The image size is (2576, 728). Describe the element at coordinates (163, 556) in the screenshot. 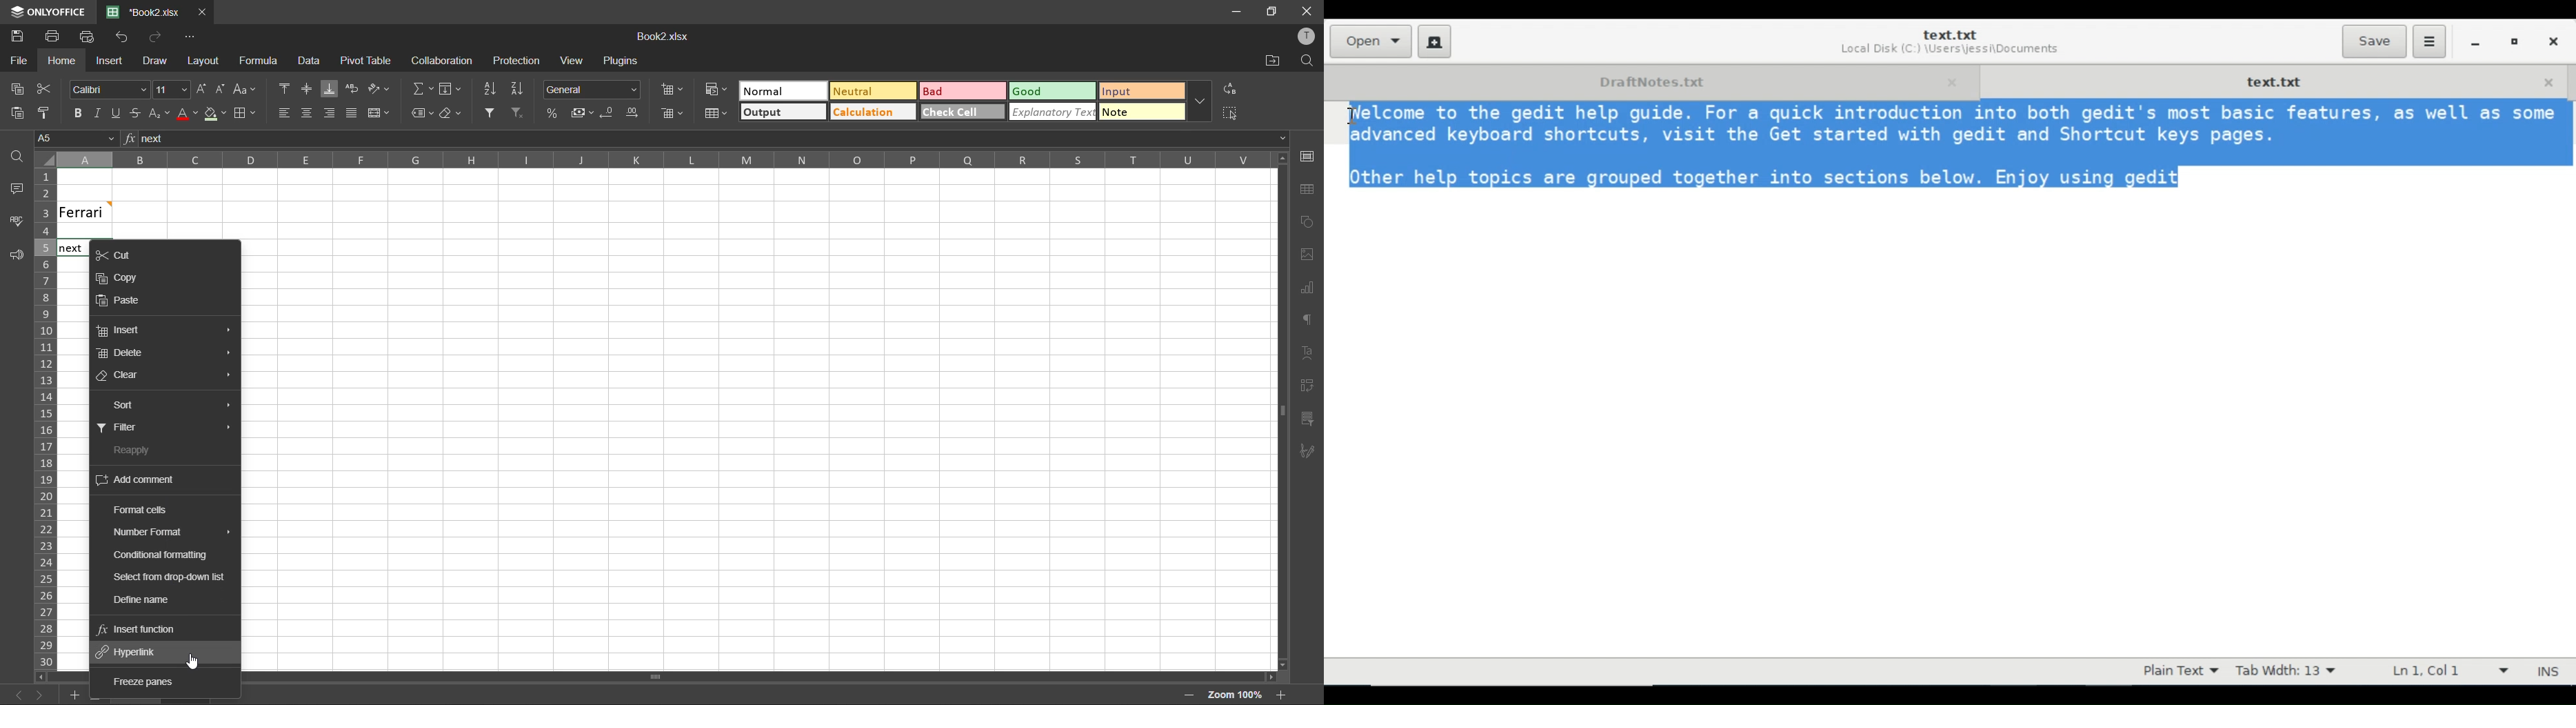

I see `conditional formatting` at that location.